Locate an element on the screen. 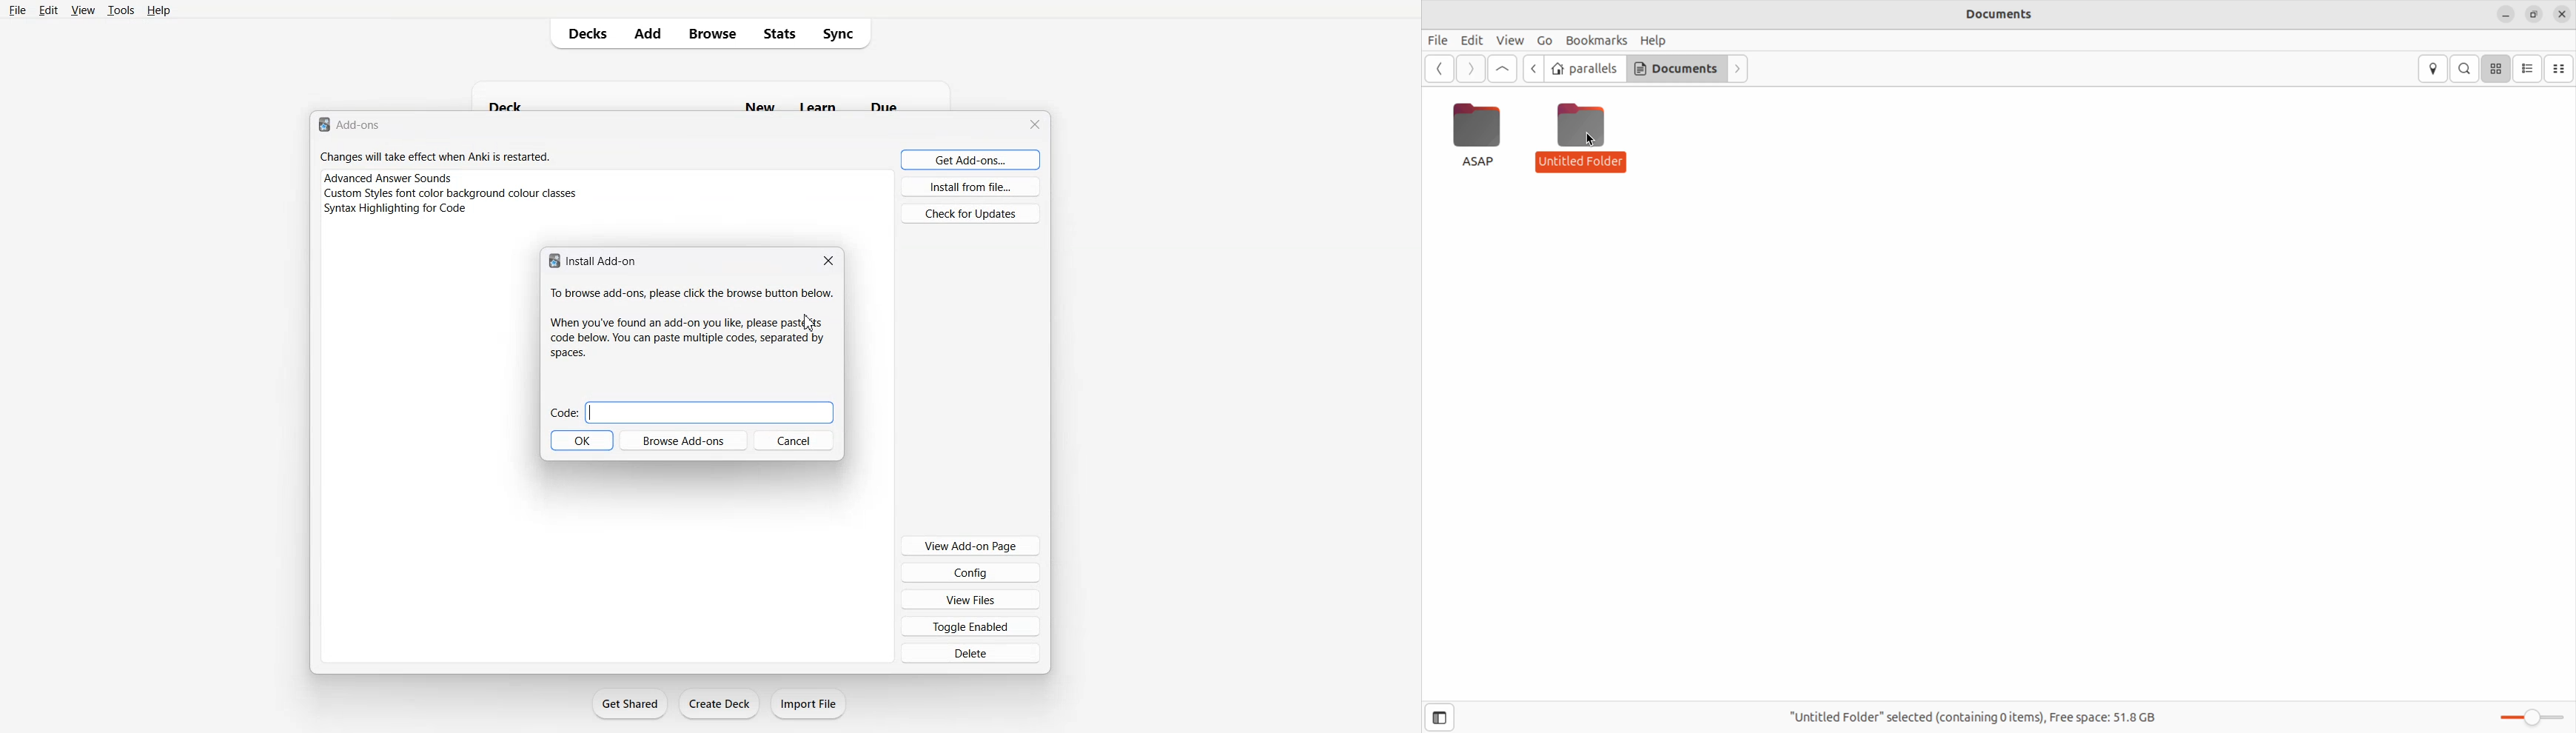  Cancel is located at coordinates (794, 440).